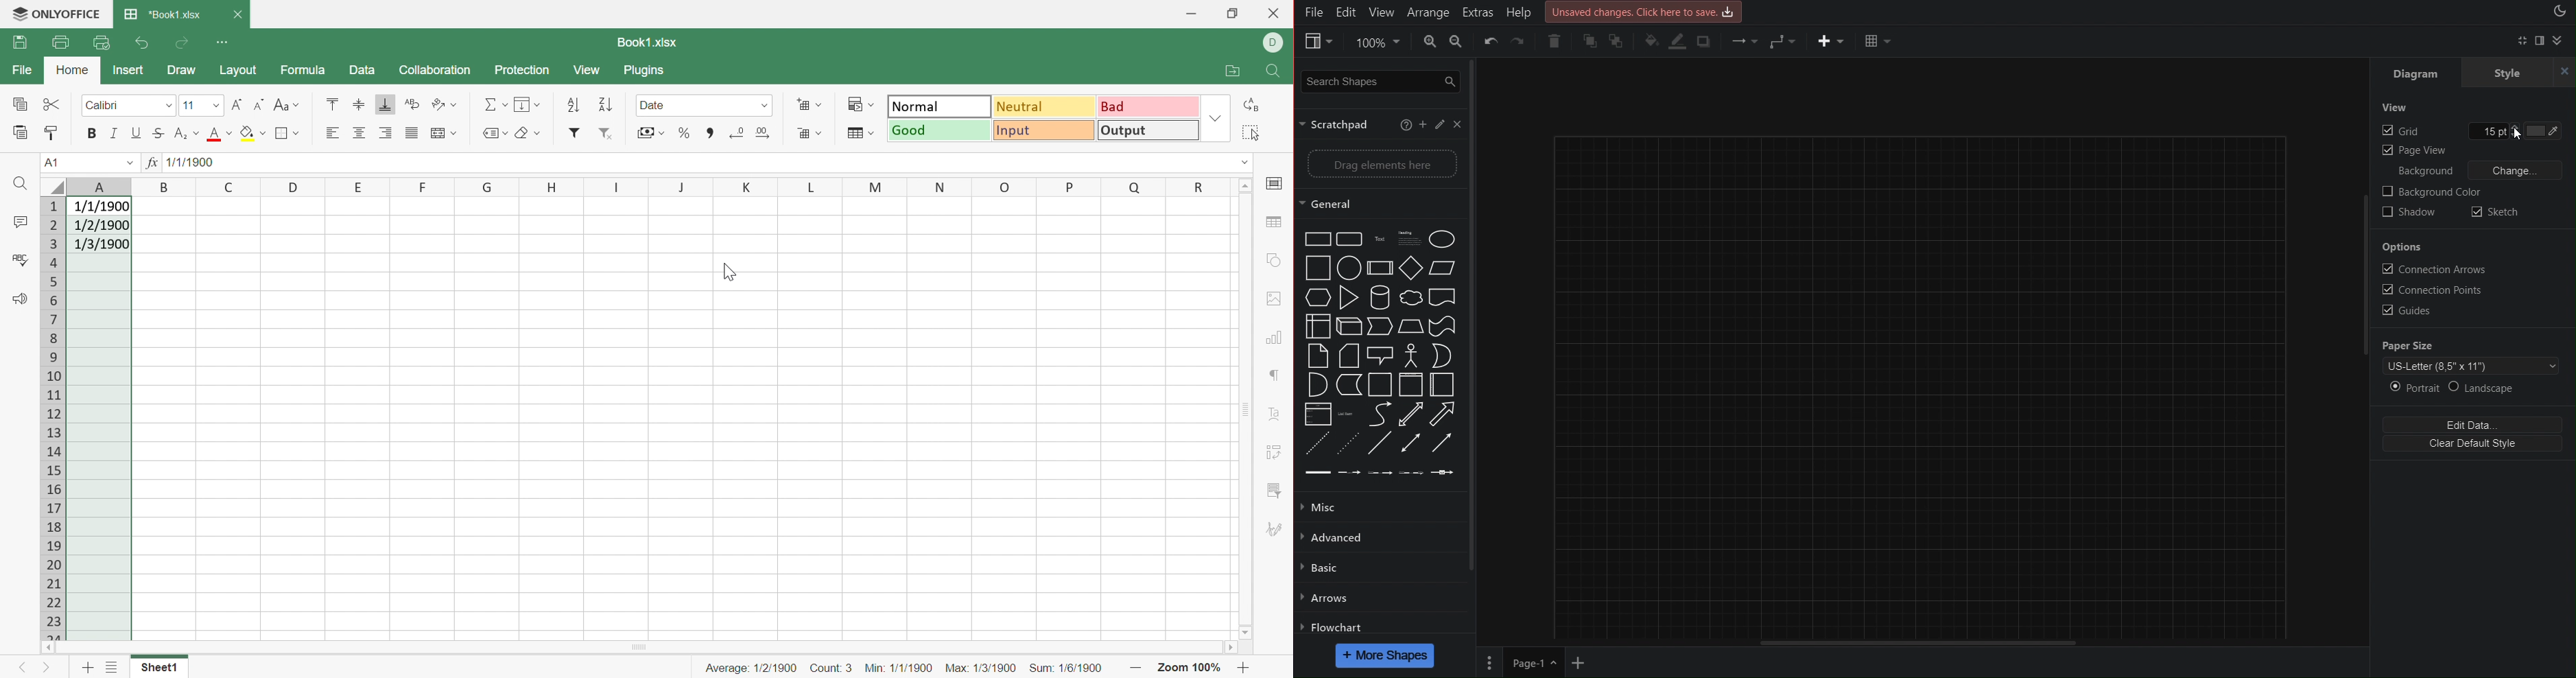  Describe the element at coordinates (2409, 344) in the screenshot. I see `Paper Size` at that location.